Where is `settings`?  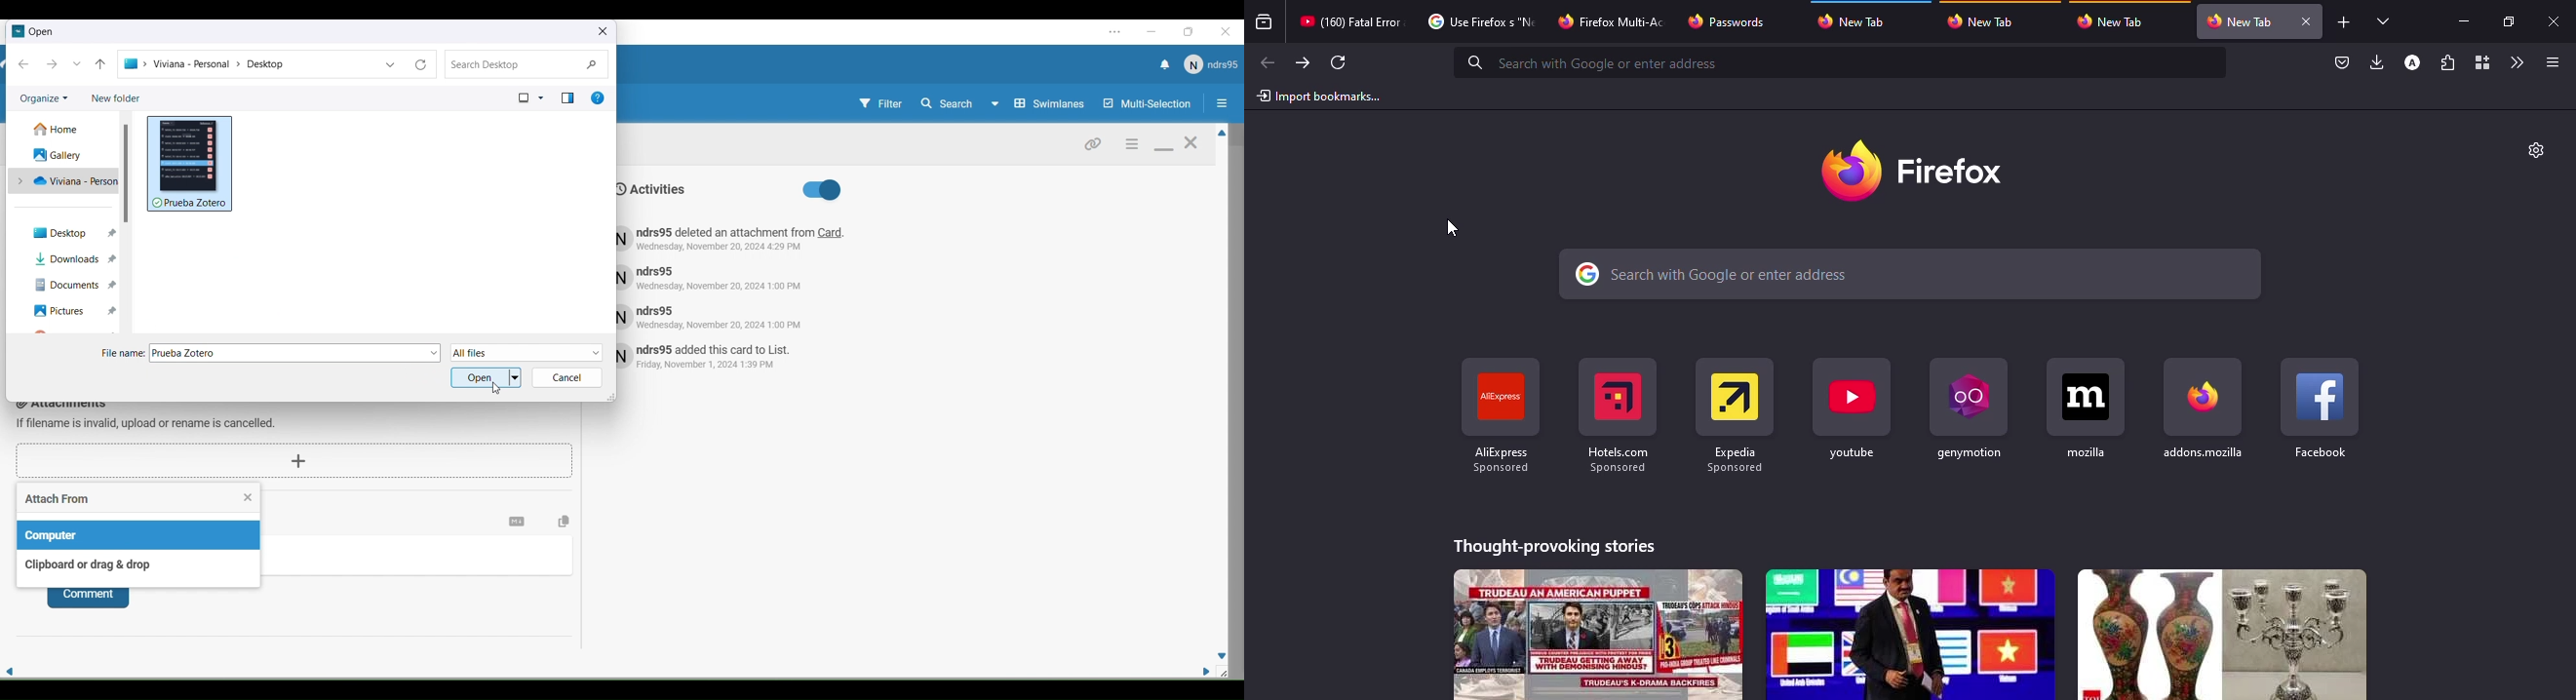 settings is located at coordinates (2538, 149).